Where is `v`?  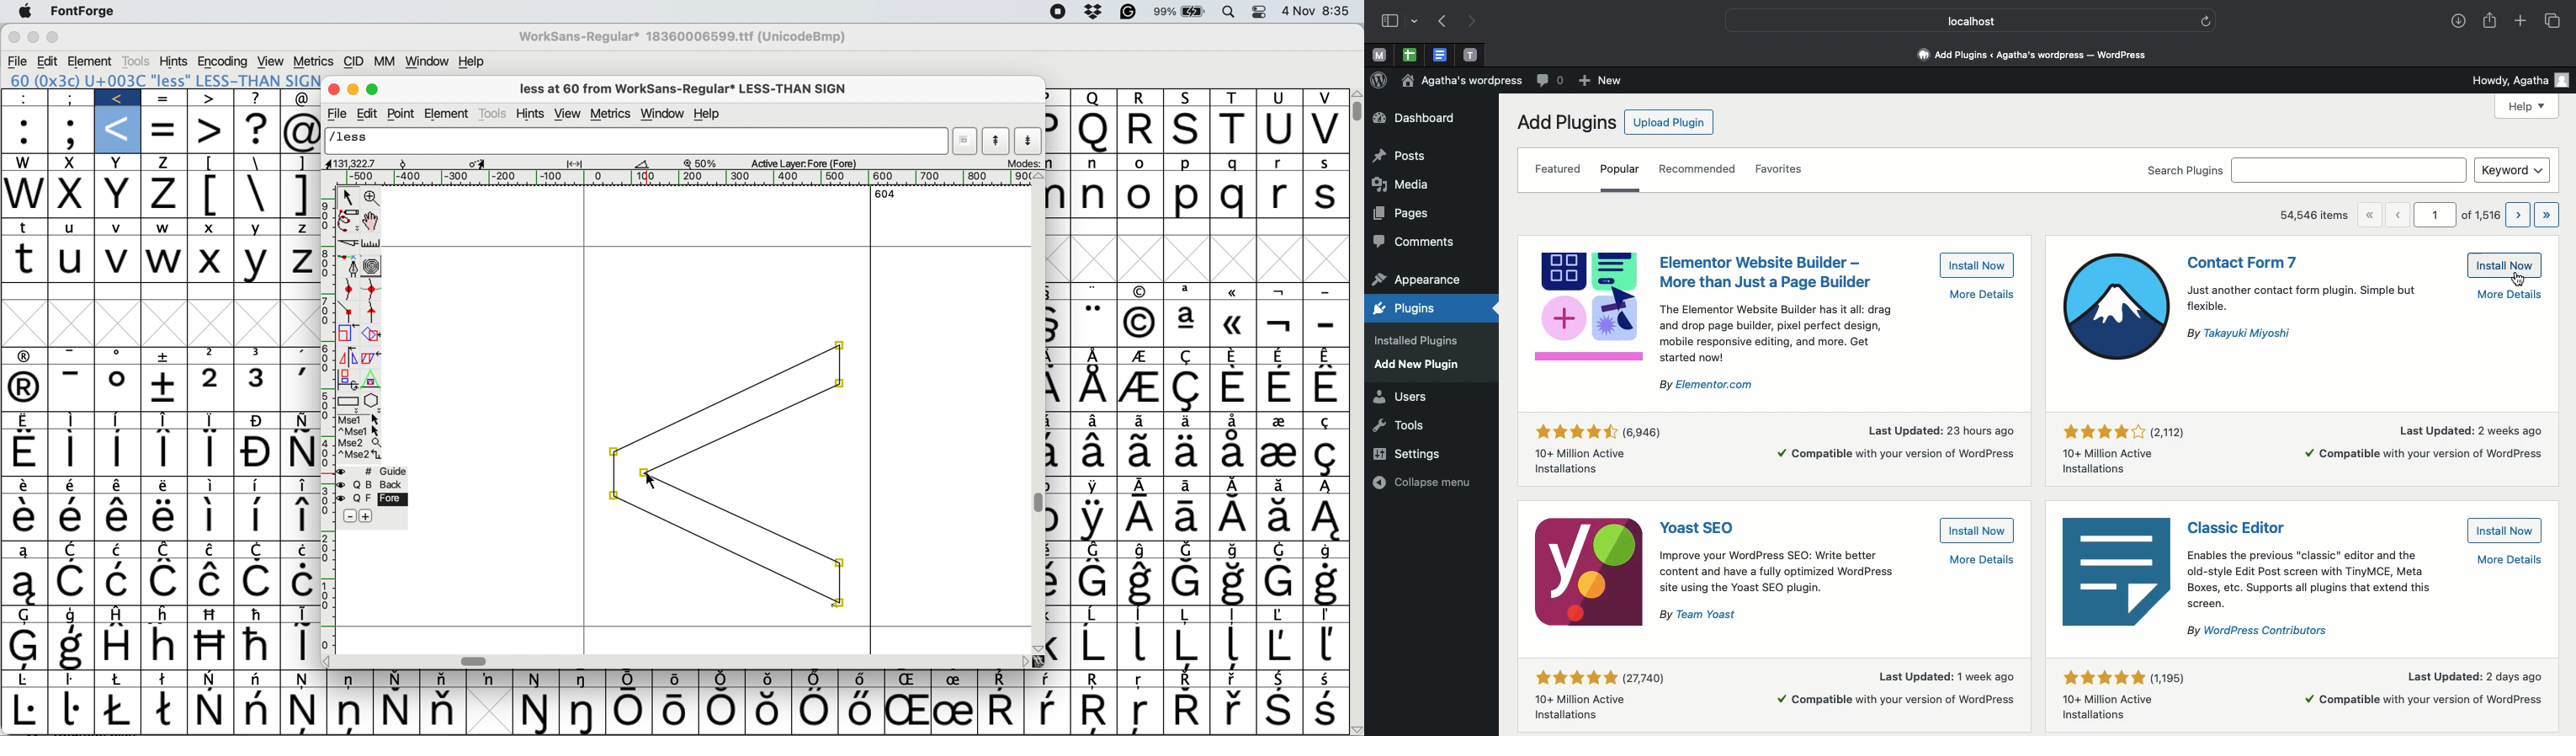 v is located at coordinates (1324, 129).